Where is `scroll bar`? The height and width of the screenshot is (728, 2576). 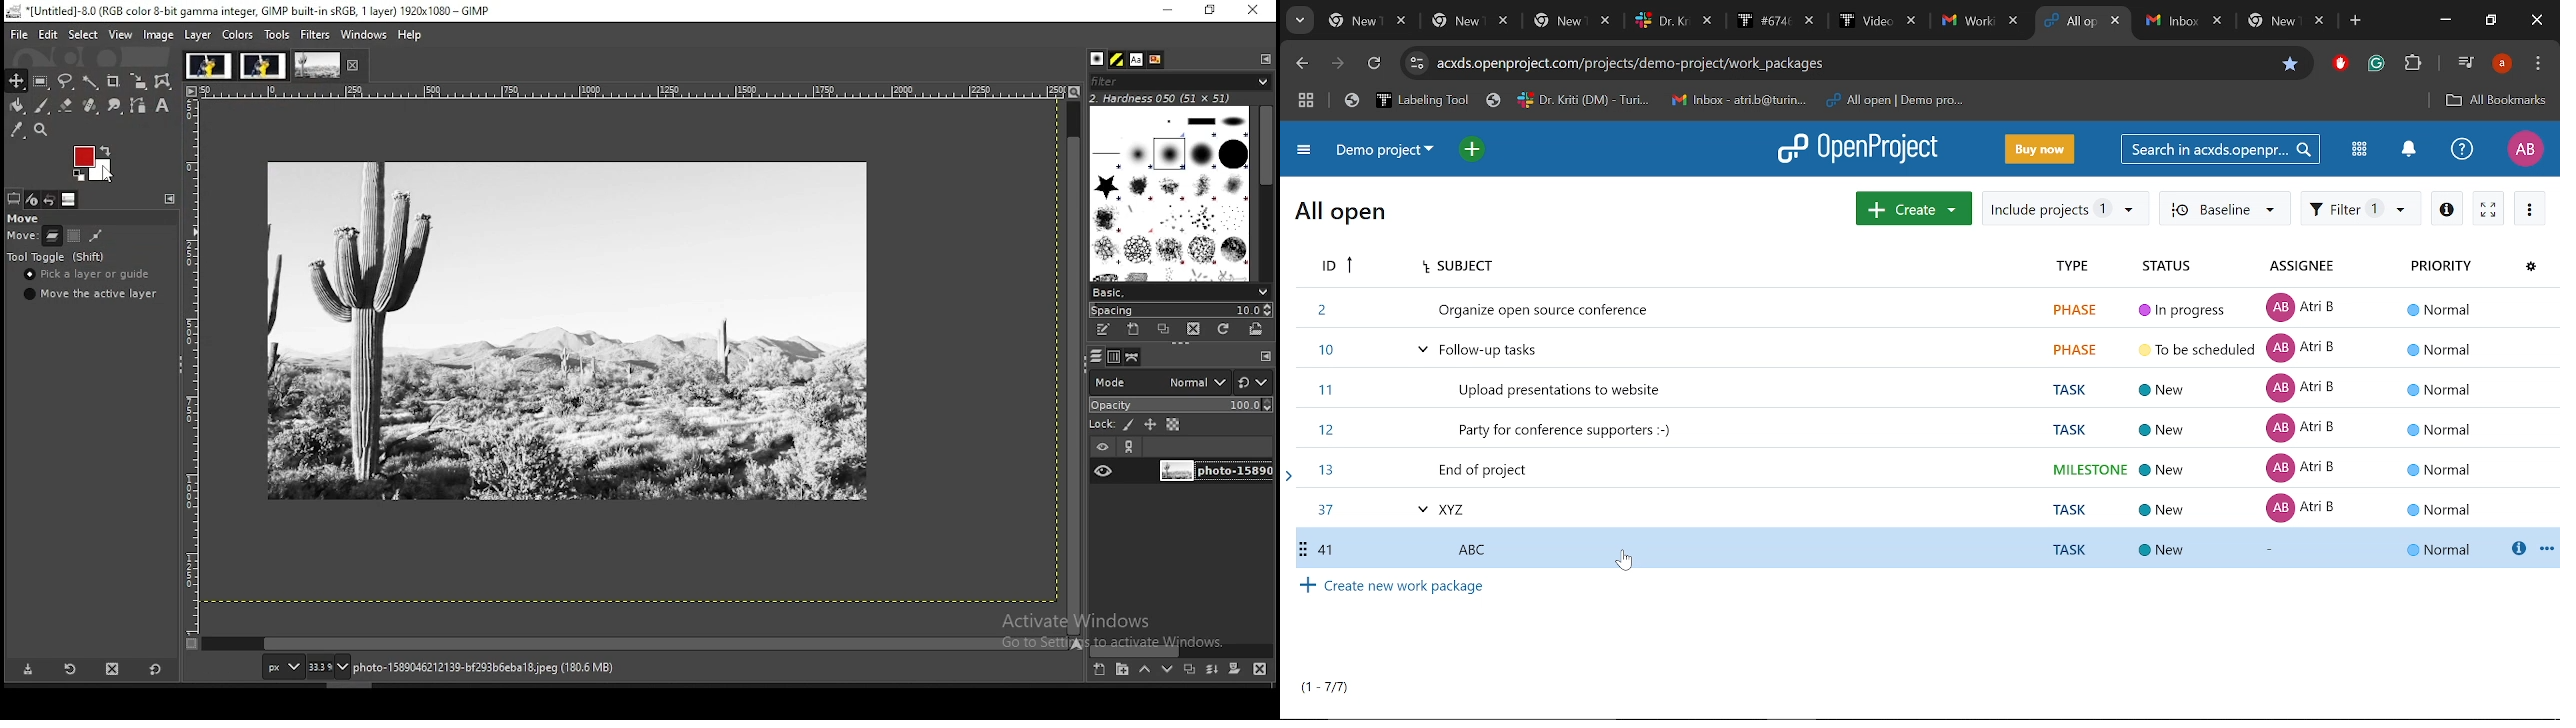
scroll bar is located at coordinates (1266, 191).